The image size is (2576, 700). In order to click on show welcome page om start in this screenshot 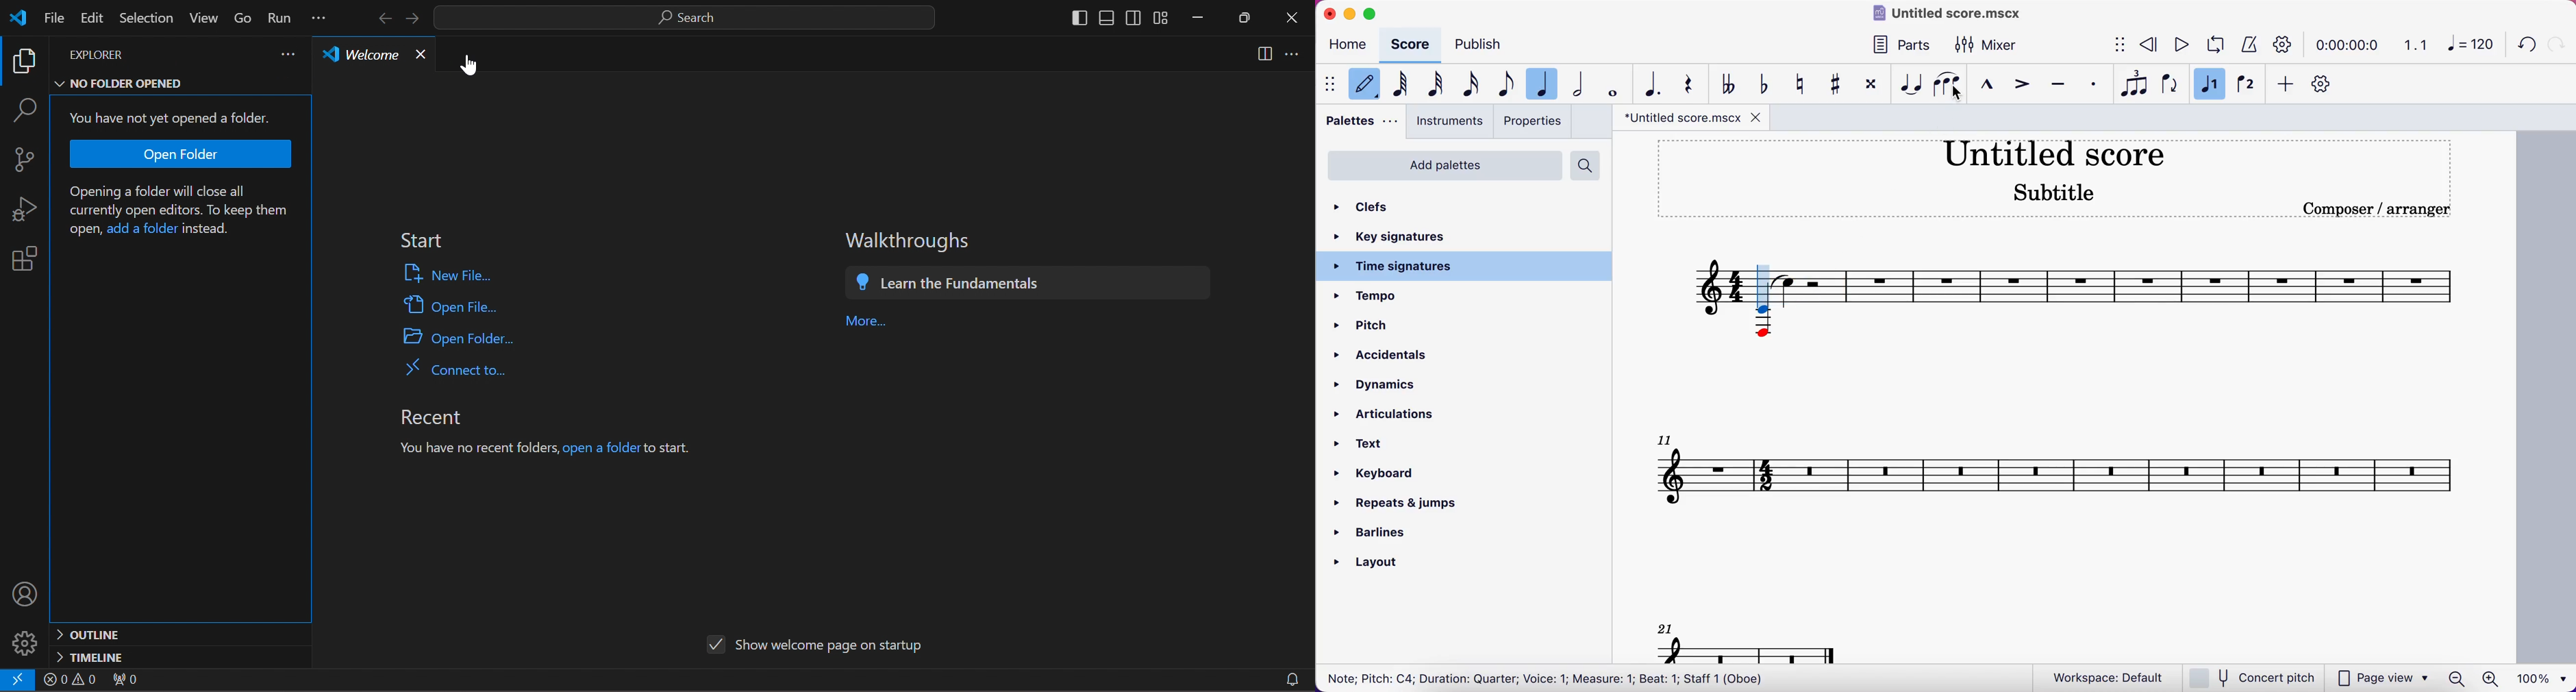, I will do `click(816, 643)`.